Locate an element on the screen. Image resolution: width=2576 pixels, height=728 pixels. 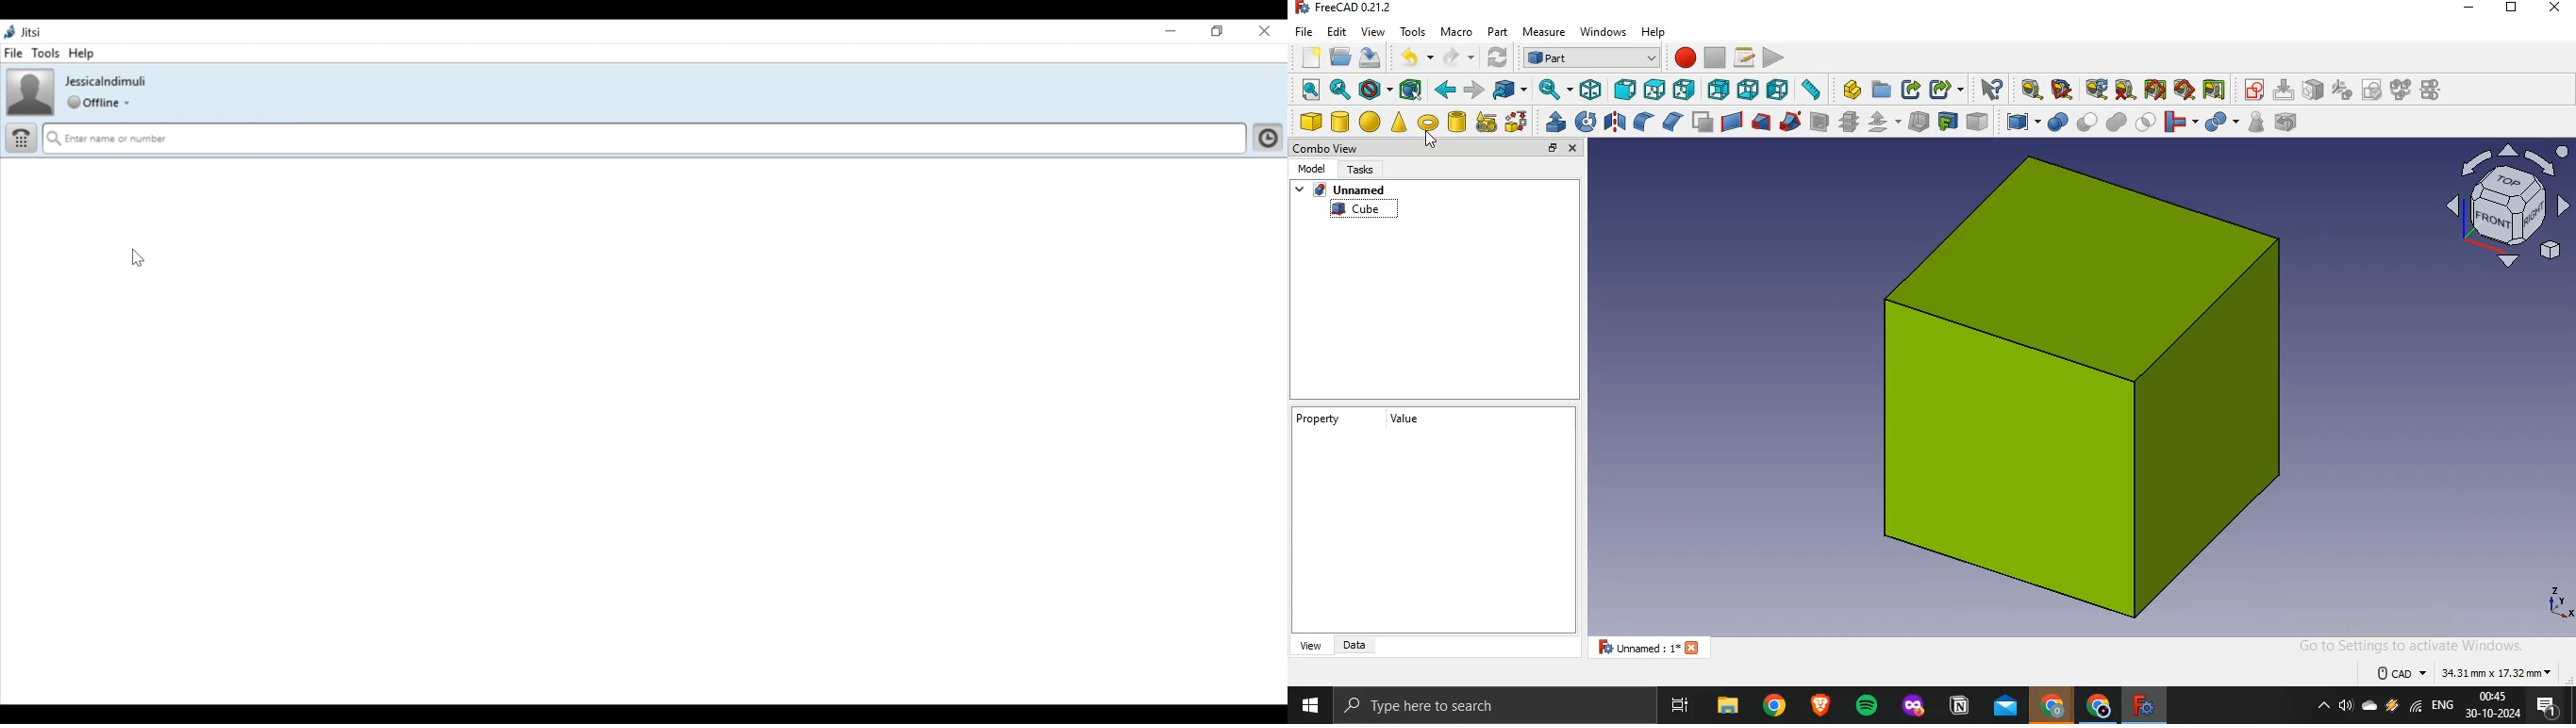
loft is located at coordinates (1761, 122).